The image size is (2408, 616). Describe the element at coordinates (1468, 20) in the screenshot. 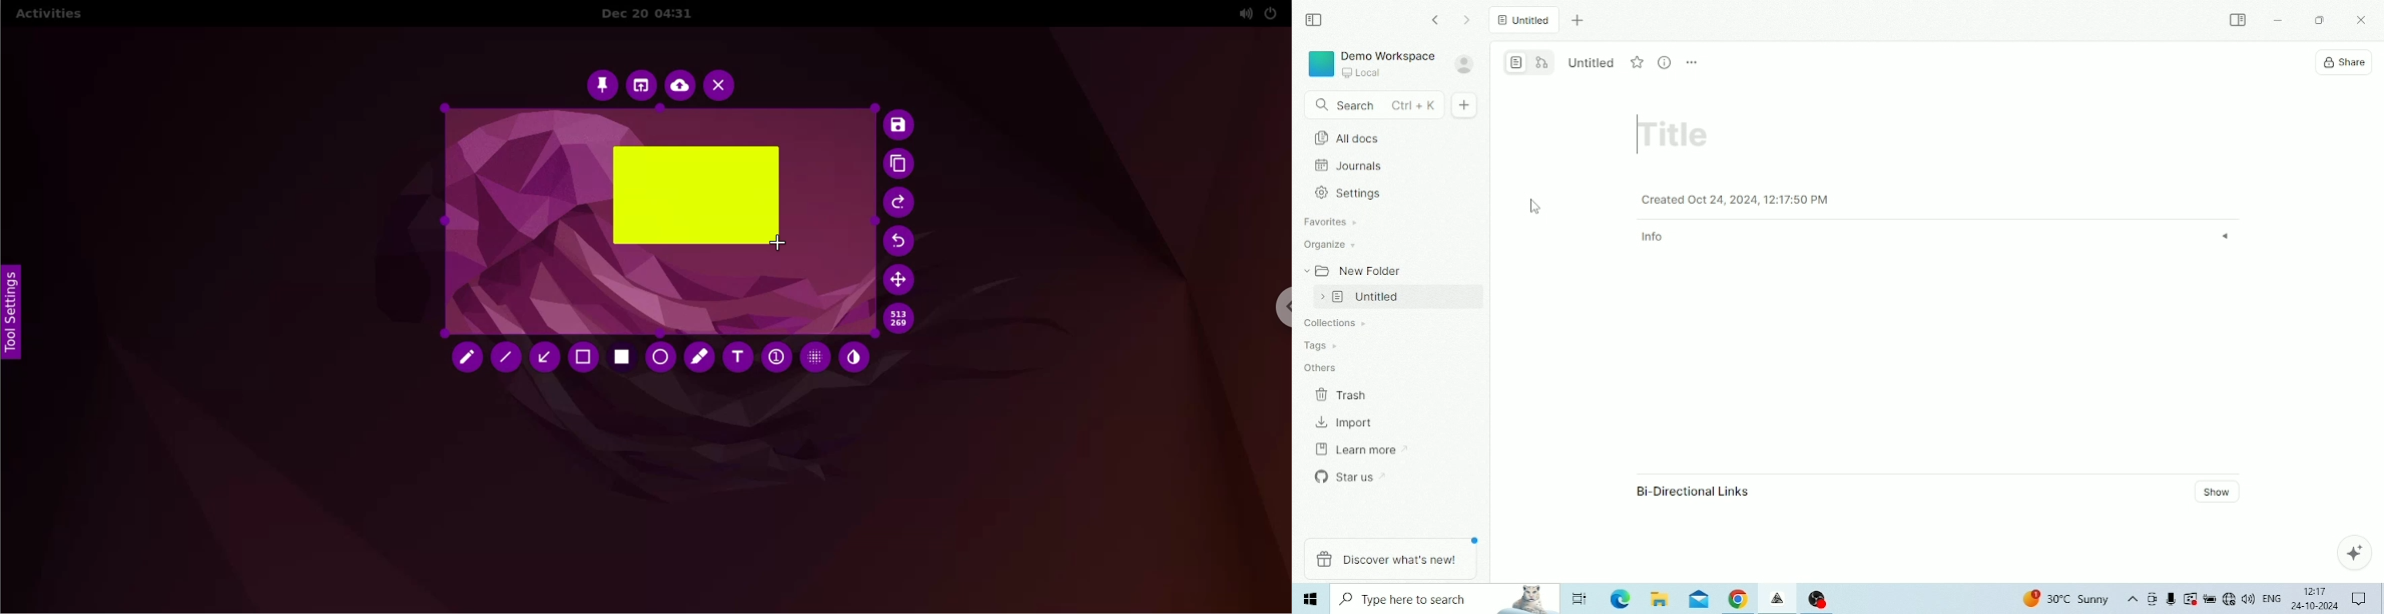

I see `Go forward` at that location.